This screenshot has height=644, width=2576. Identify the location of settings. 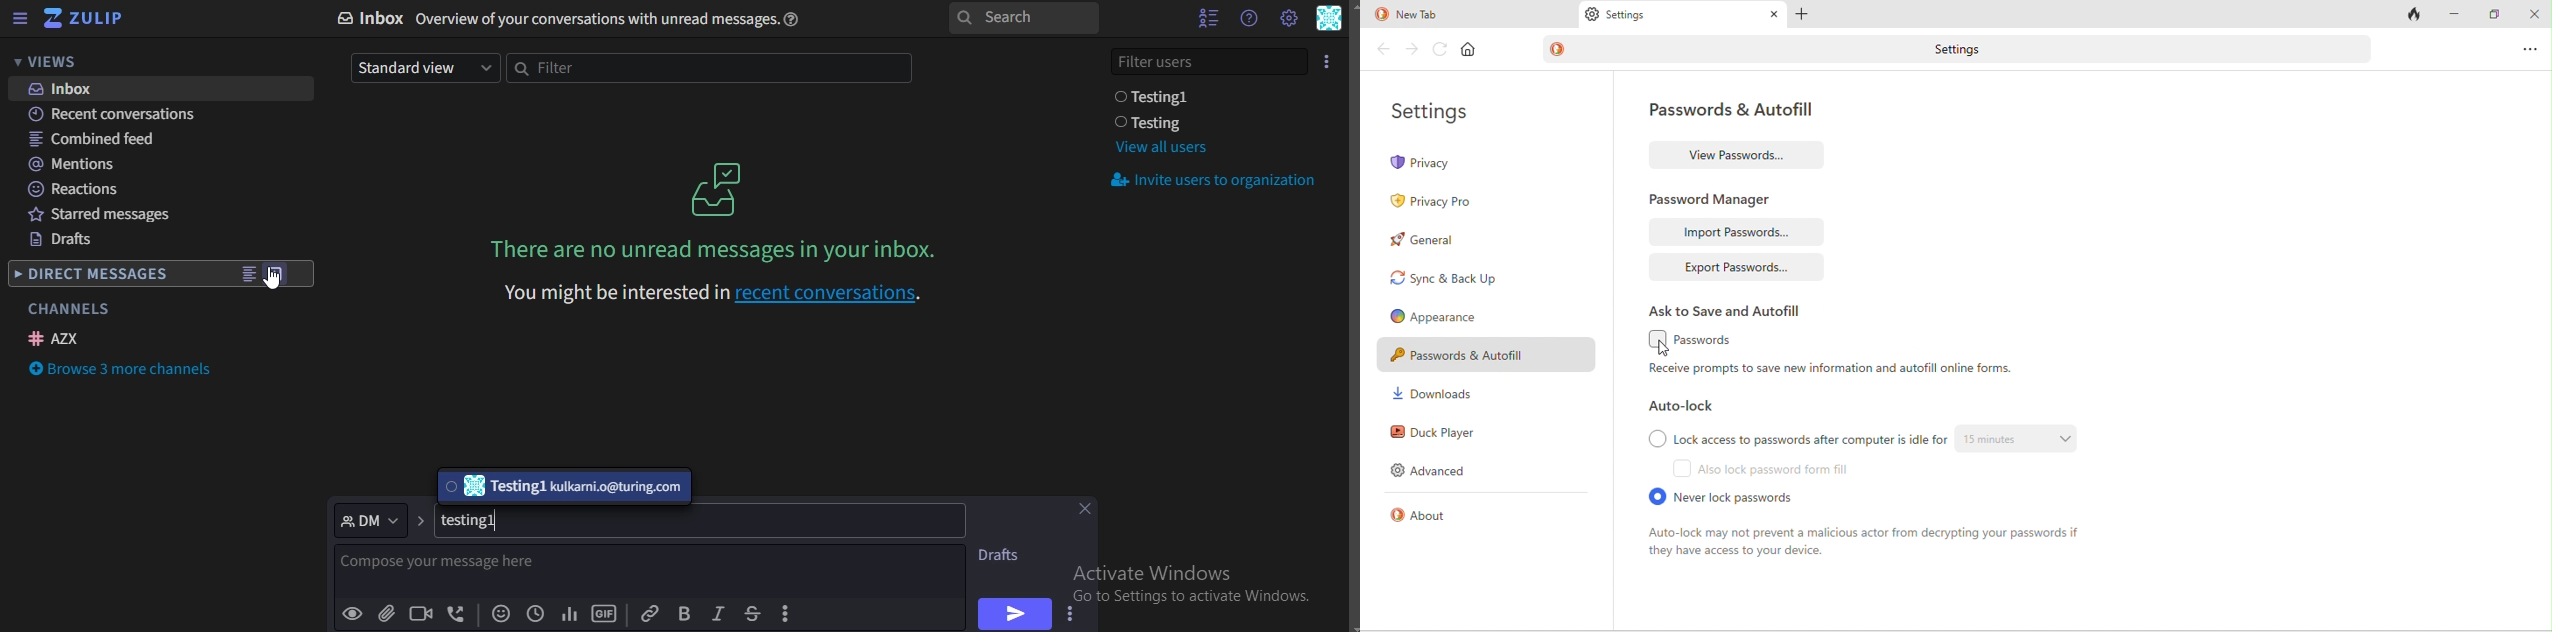
(1435, 117).